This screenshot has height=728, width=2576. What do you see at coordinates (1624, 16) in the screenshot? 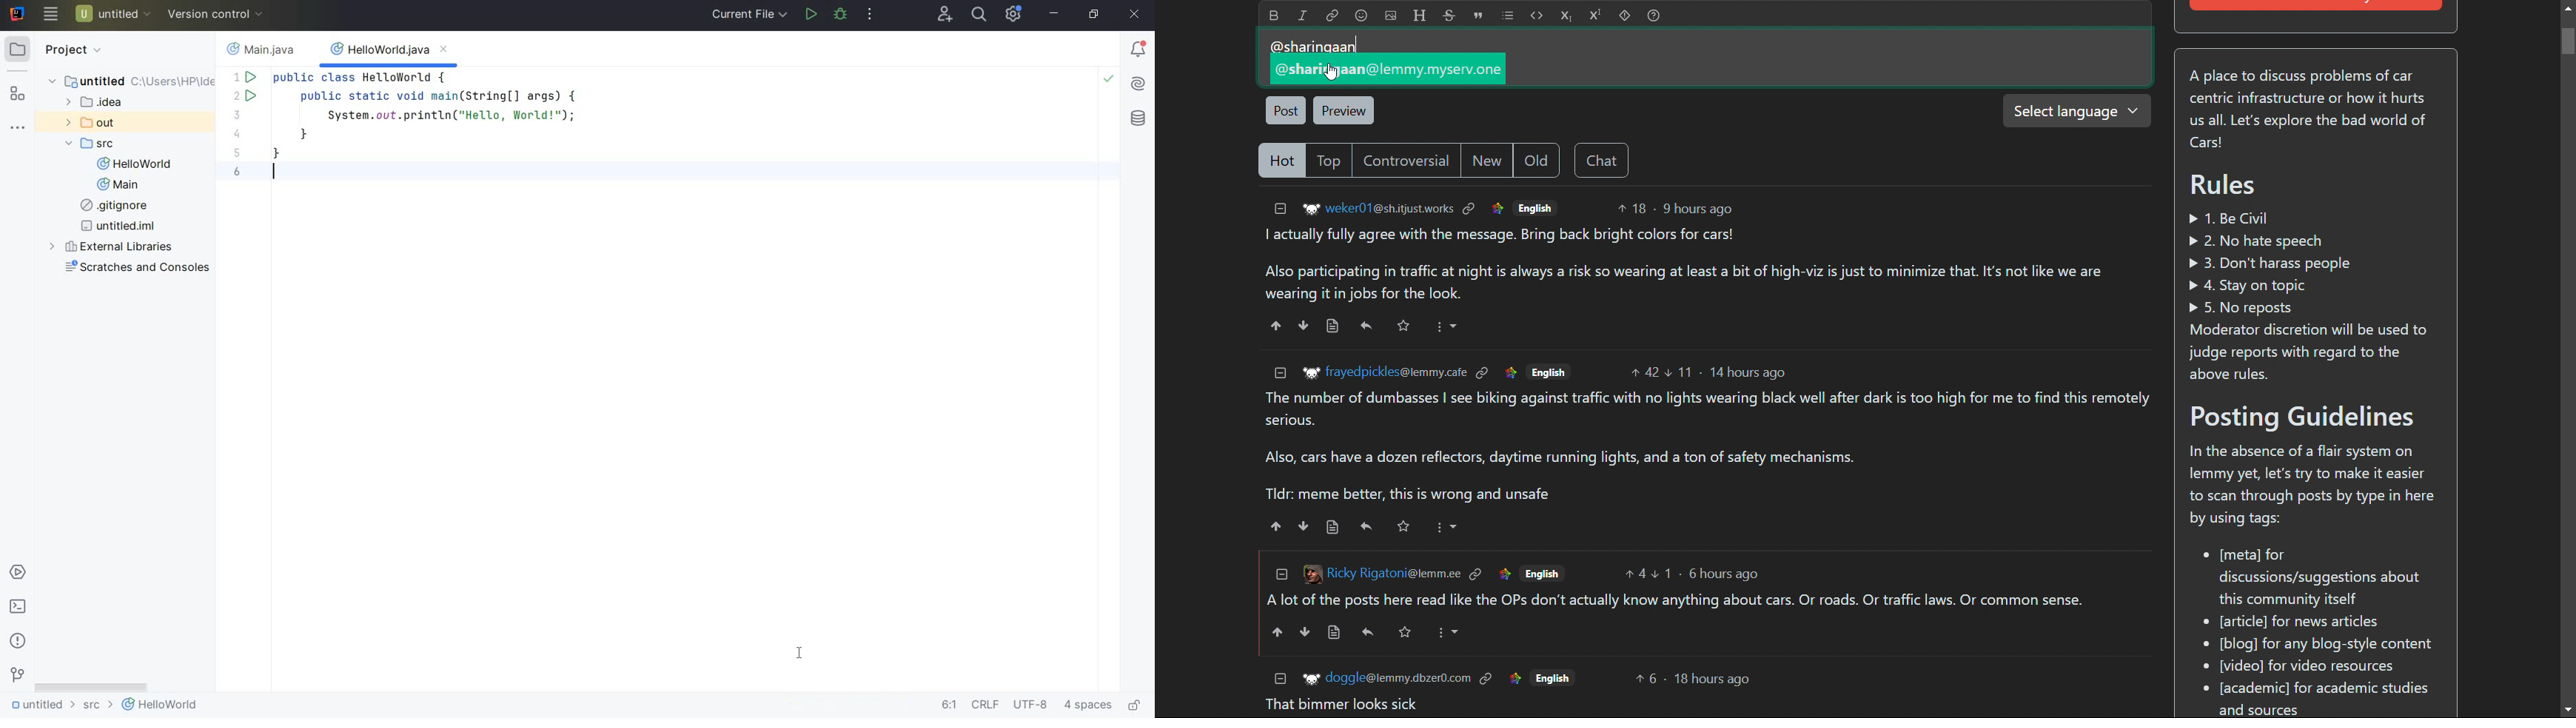
I see `spoiler` at bounding box center [1624, 16].